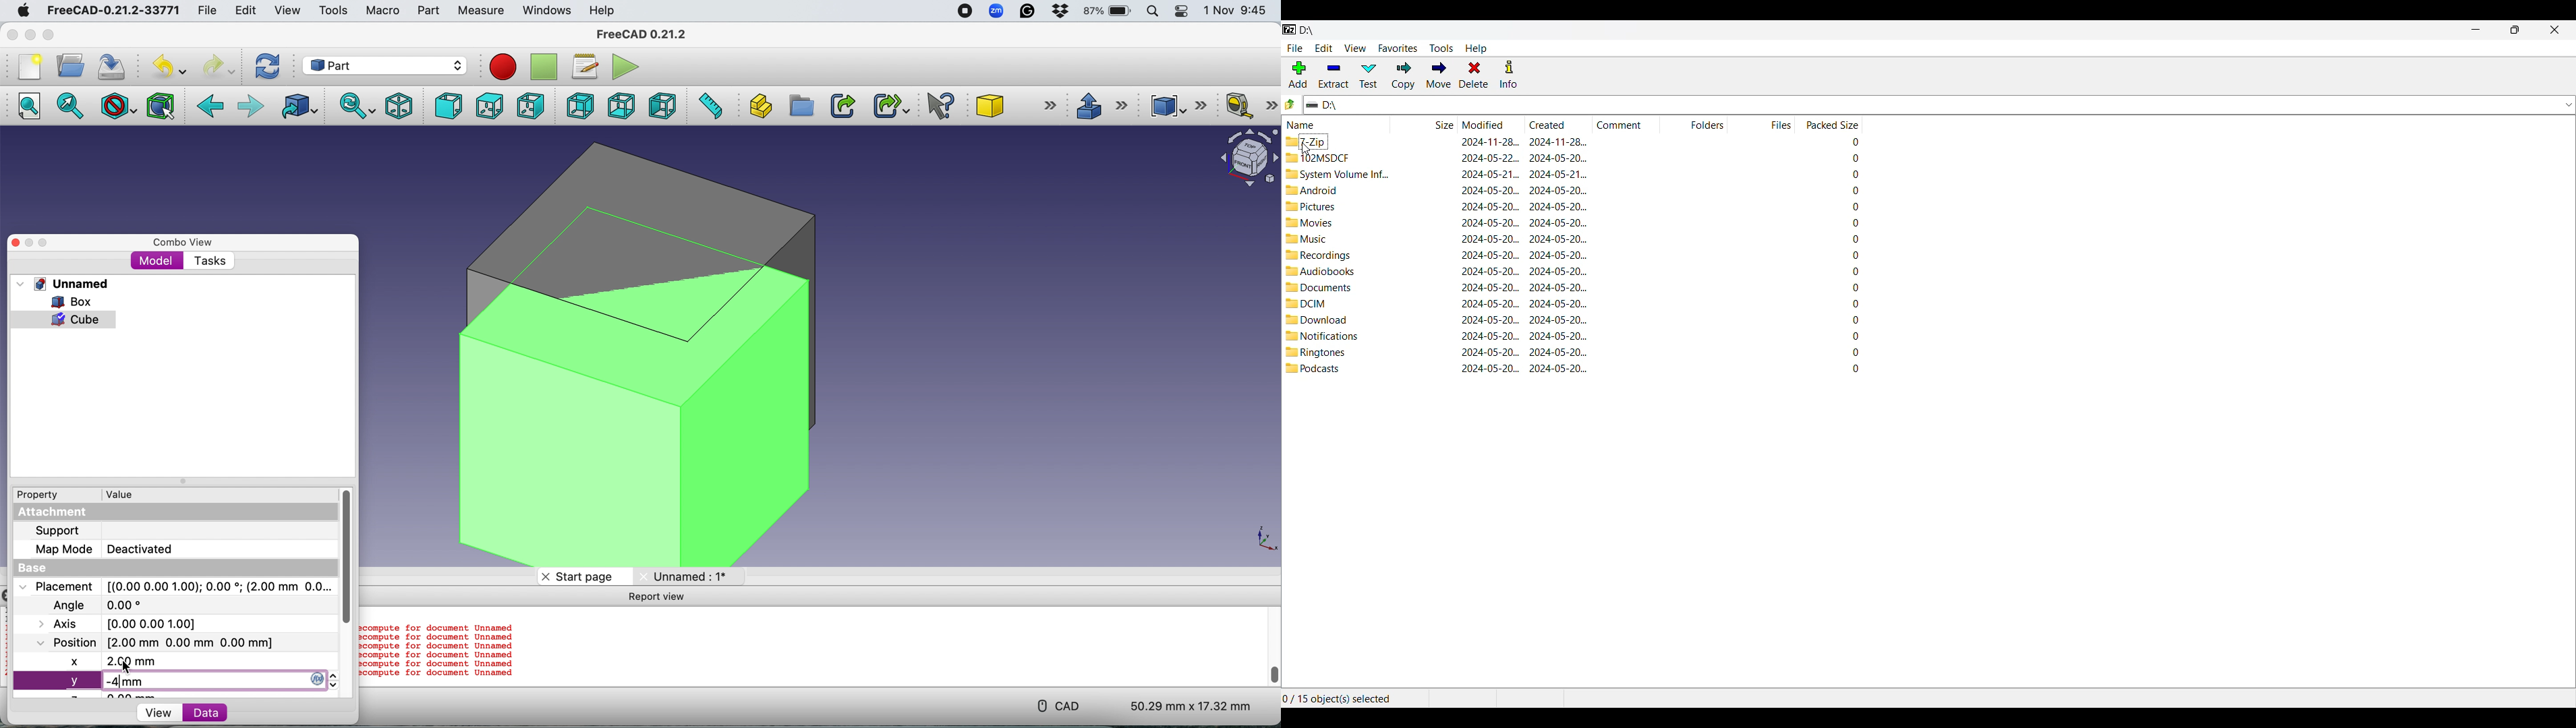 The width and height of the screenshot is (2576, 728). What do you see at coordinates (628, 65) in the screenshot?
I see `Execute macros` at bounding box center [628, 65].